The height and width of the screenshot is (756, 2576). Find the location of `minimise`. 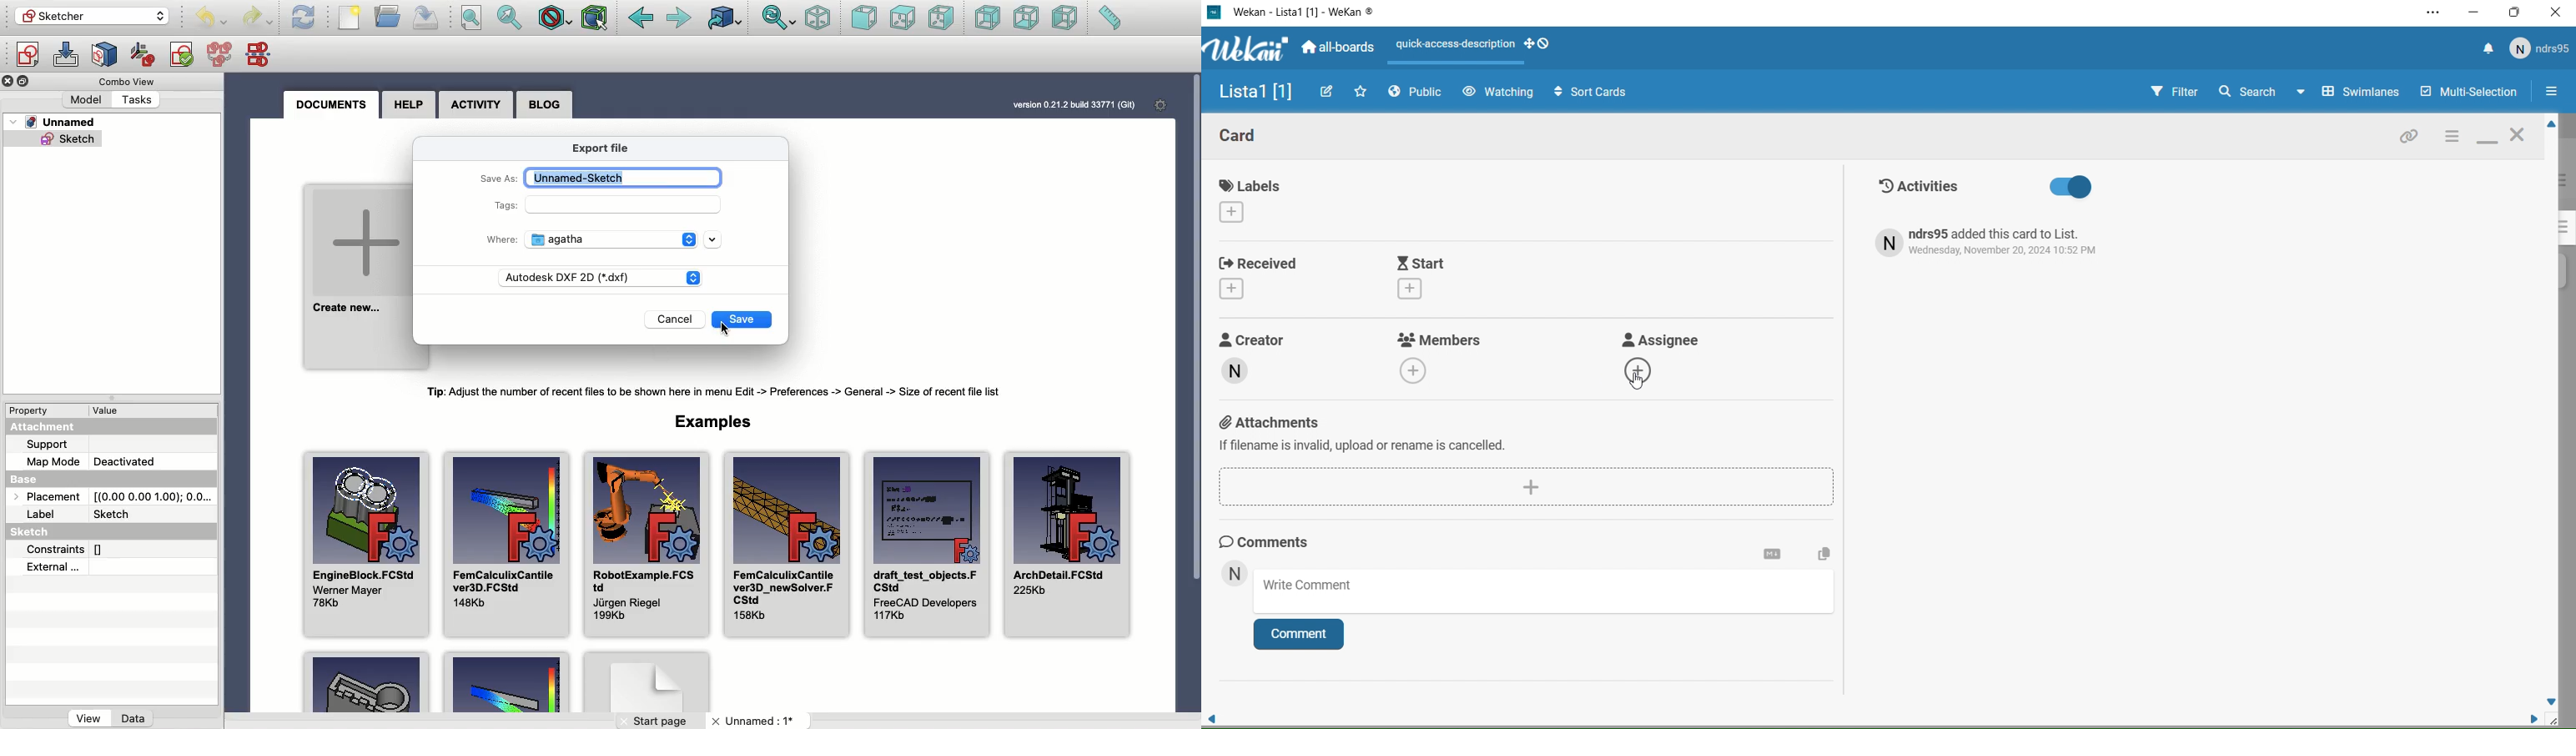

minimise is located at coordinates (2488, 139).